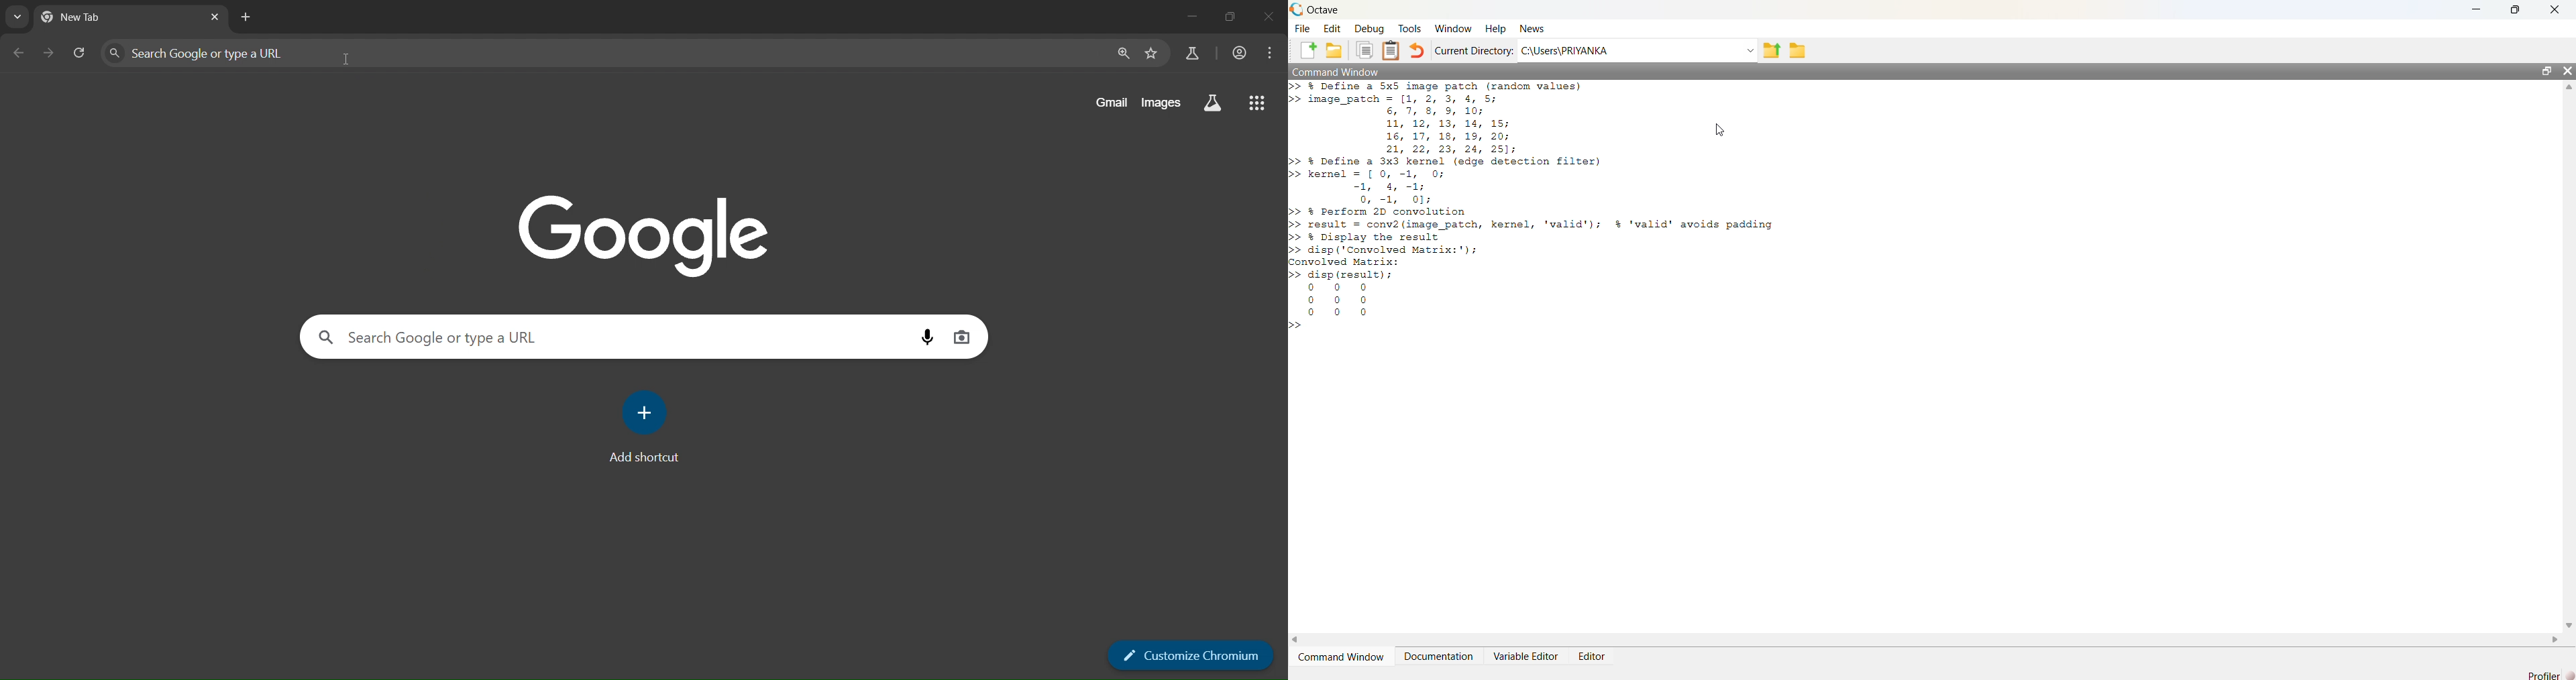 This screenshot has width=2576, height=700. Describe the element at coordinates (930, 336) in the screenshot. I see `voice search` at that location.